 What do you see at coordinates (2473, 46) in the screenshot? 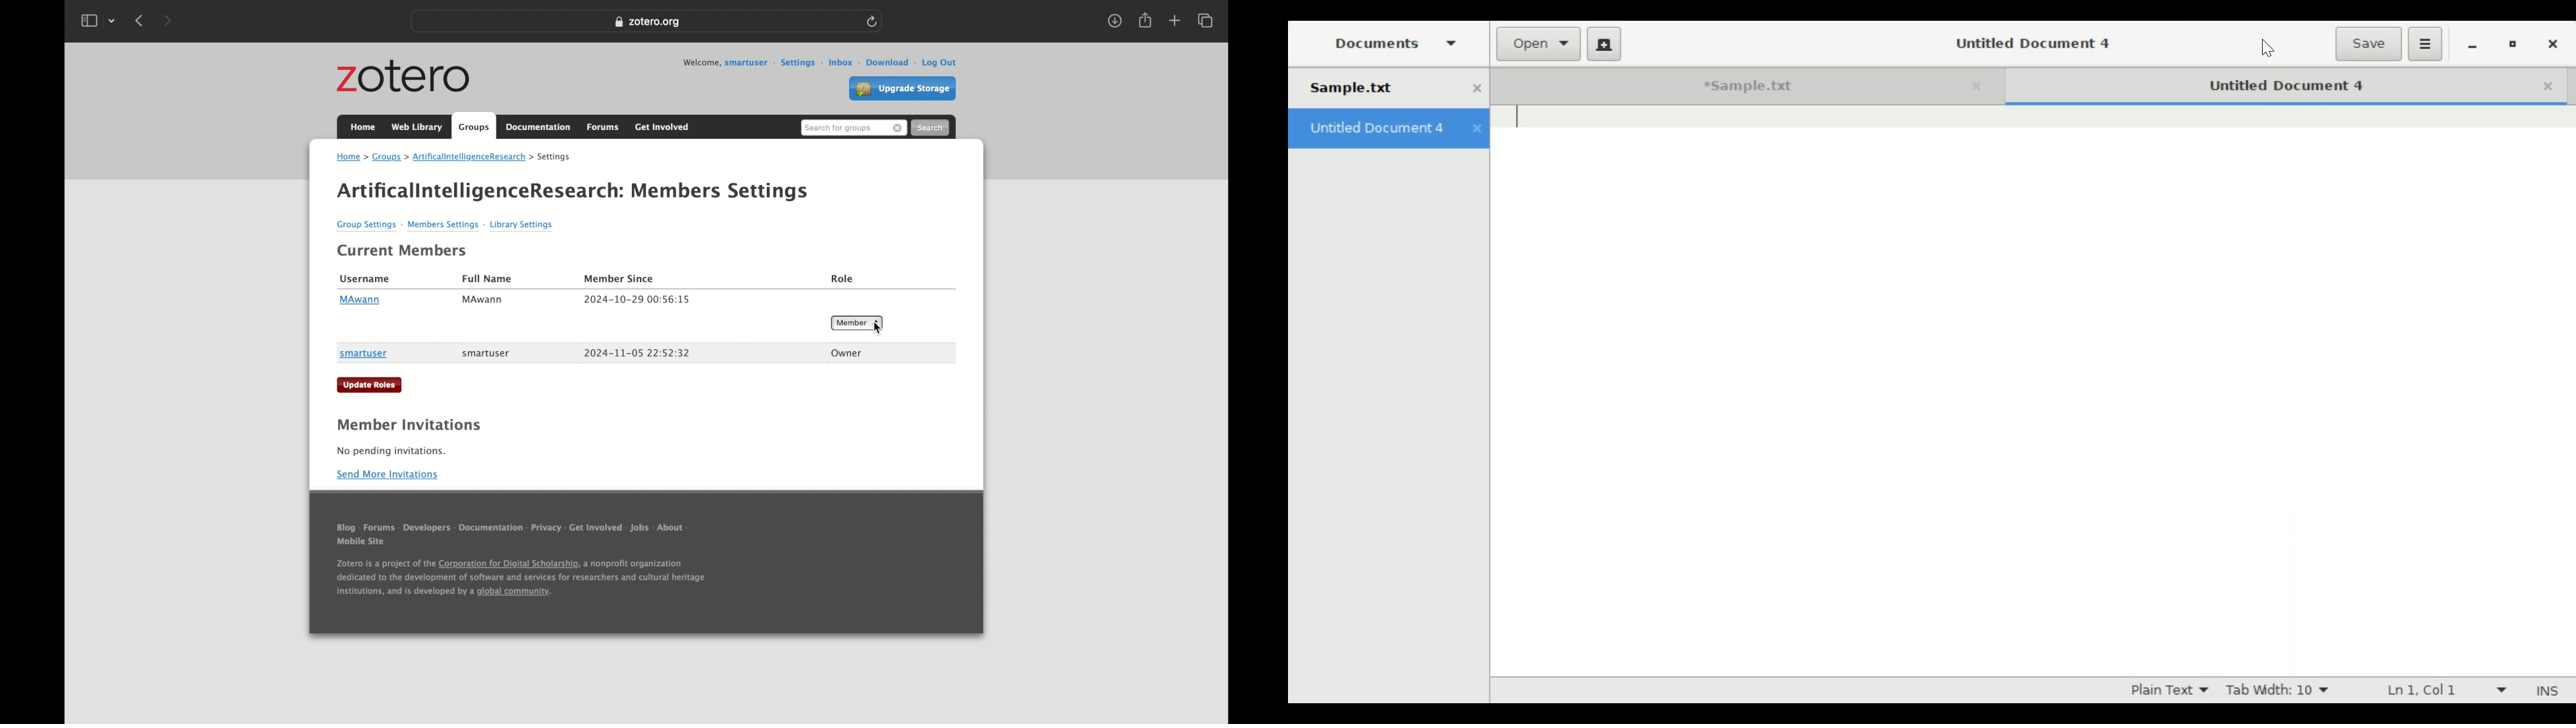
I see `minimize` at bounding box center [2473, 46].